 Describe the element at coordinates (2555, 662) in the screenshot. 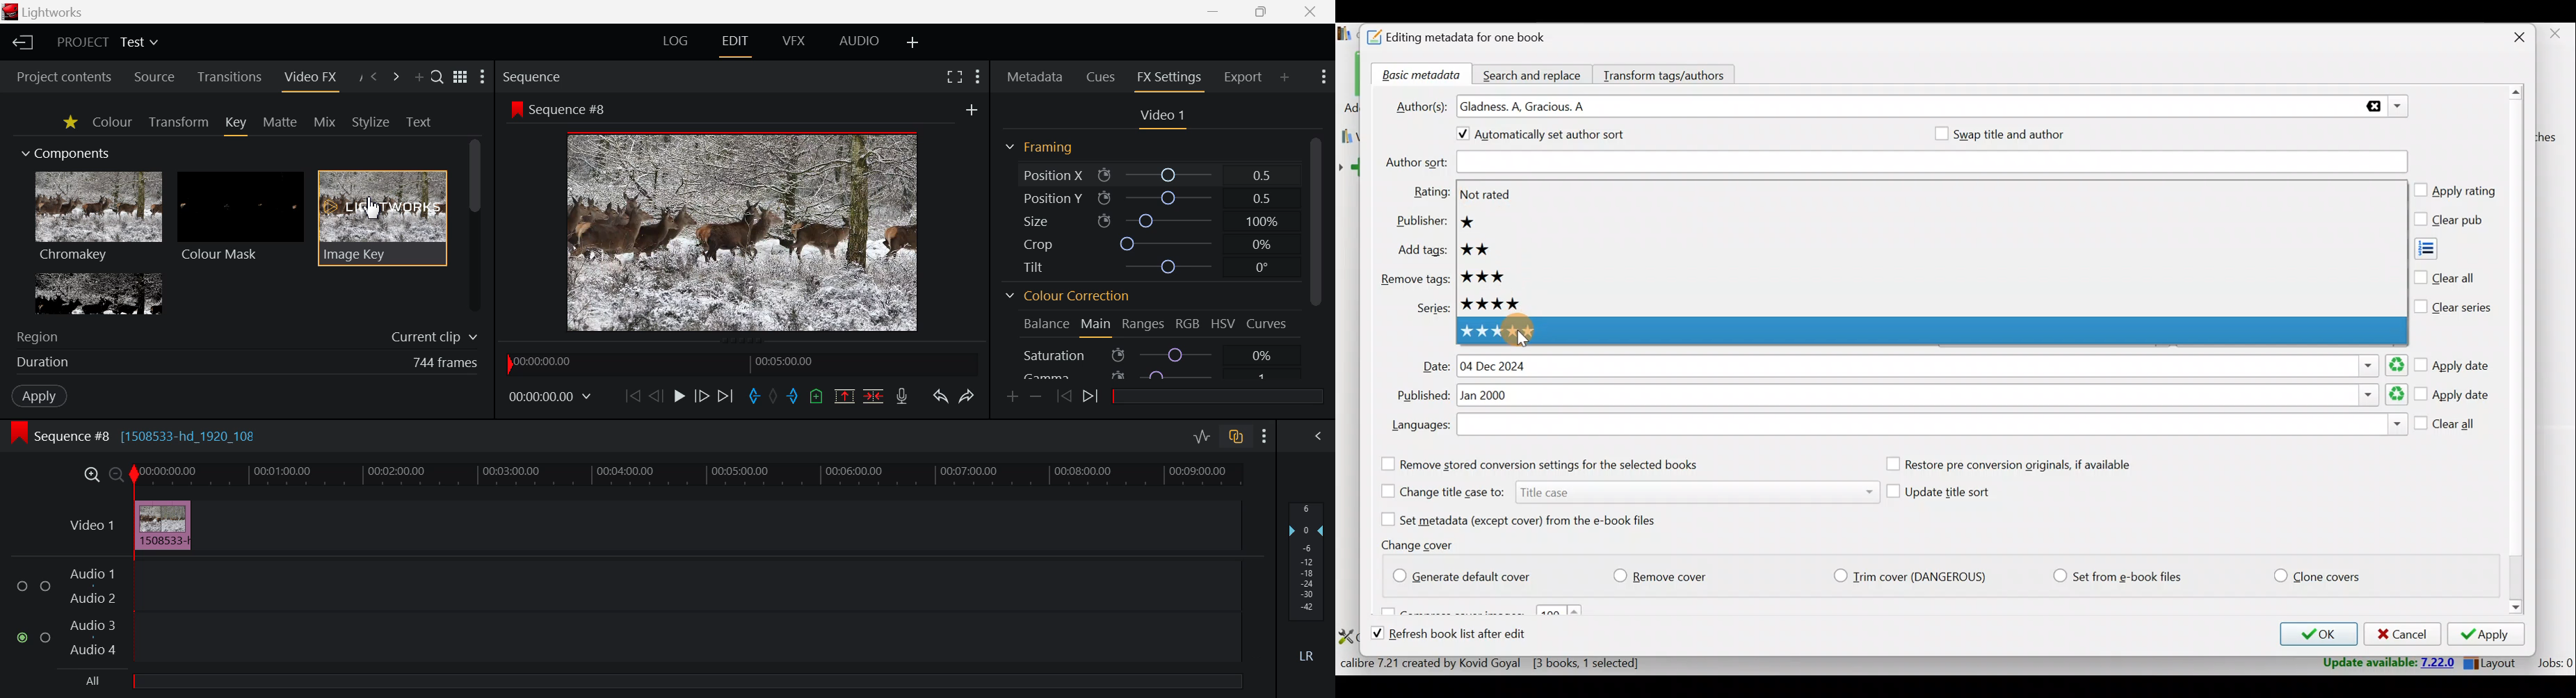

I see `Jobs` at that location.